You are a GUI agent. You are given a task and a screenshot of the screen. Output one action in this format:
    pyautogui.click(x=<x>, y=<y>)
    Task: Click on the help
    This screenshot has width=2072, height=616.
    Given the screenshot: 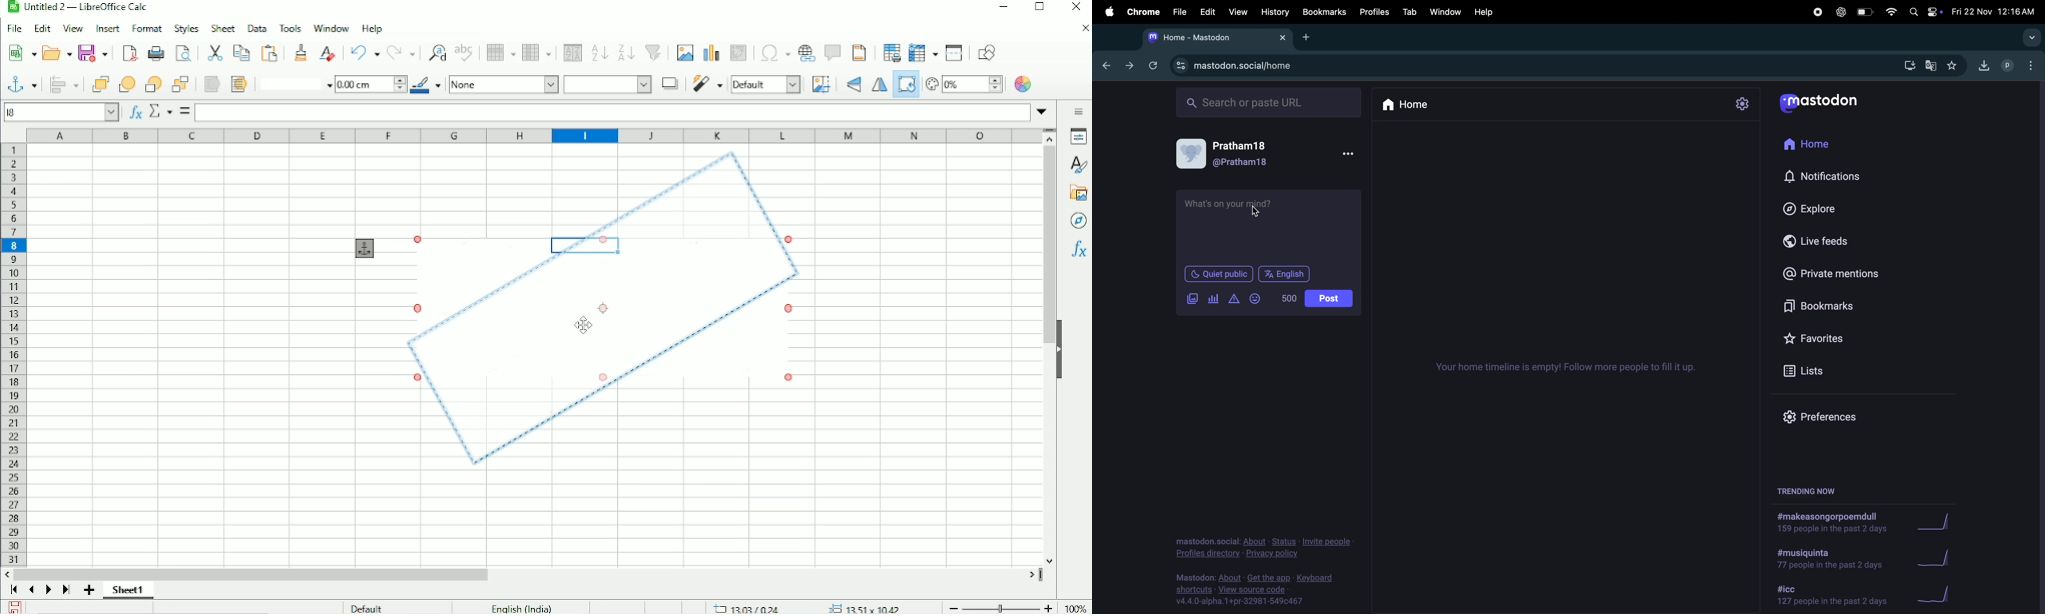 What is the action you would take?
    pyautogui.click(x=1486, y=11)
    